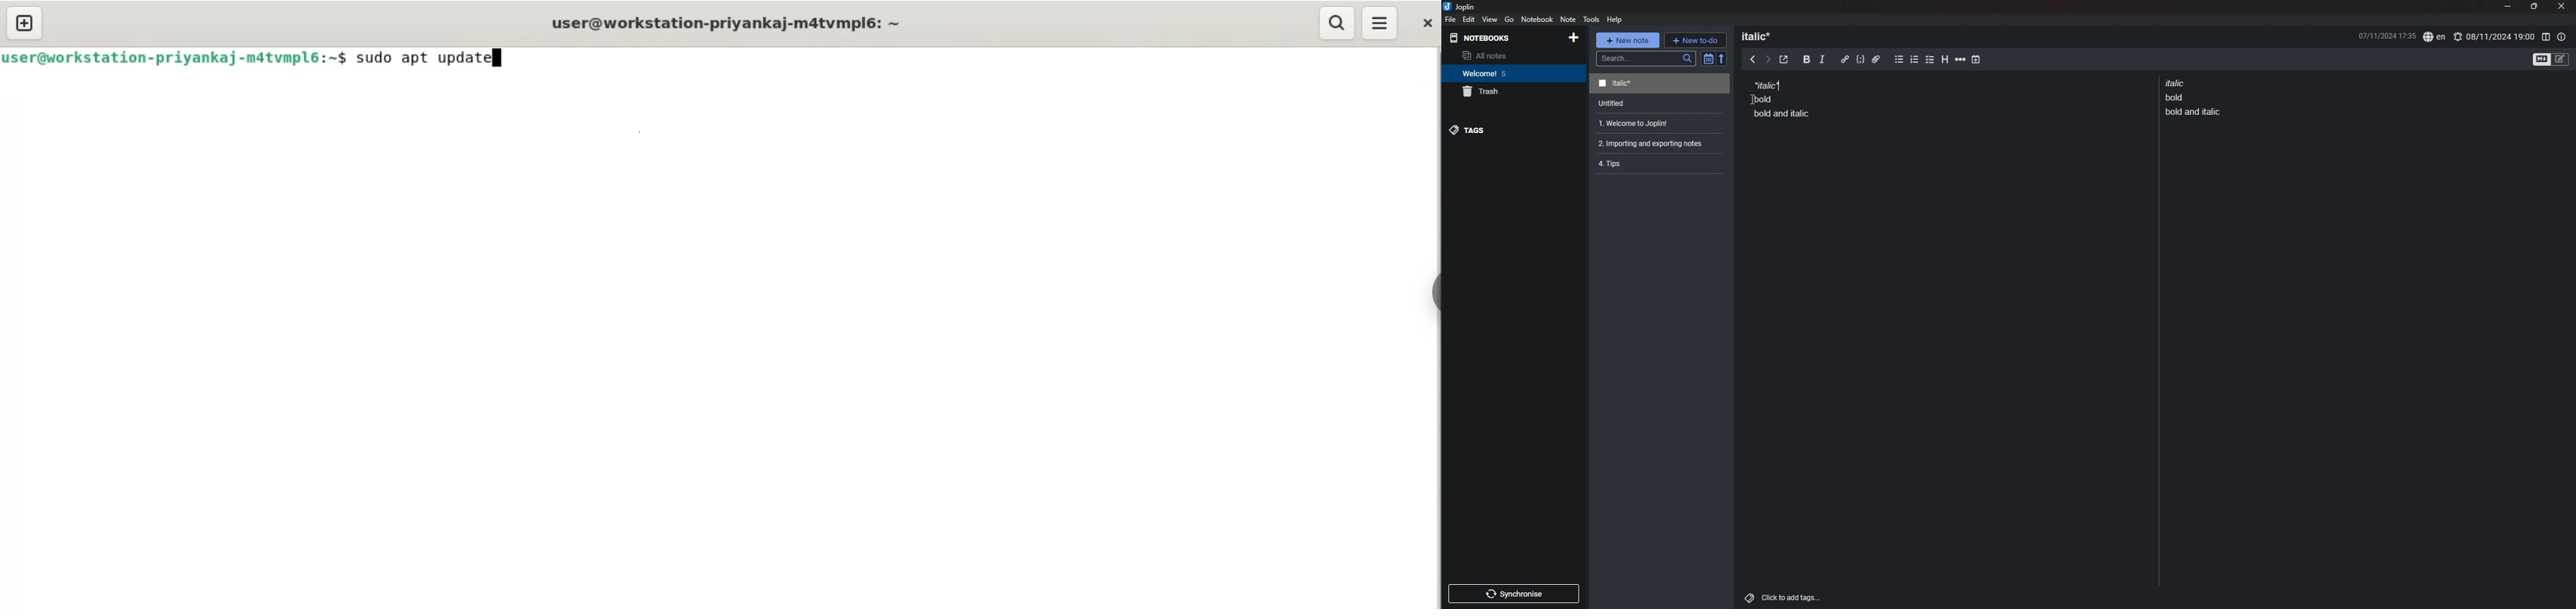 The width and height of the screenshot is (2576, 616). What do you see at coordinates (1573, 37) in the screenshot?
I see `add notebook` at bounding box center [1573, 37].